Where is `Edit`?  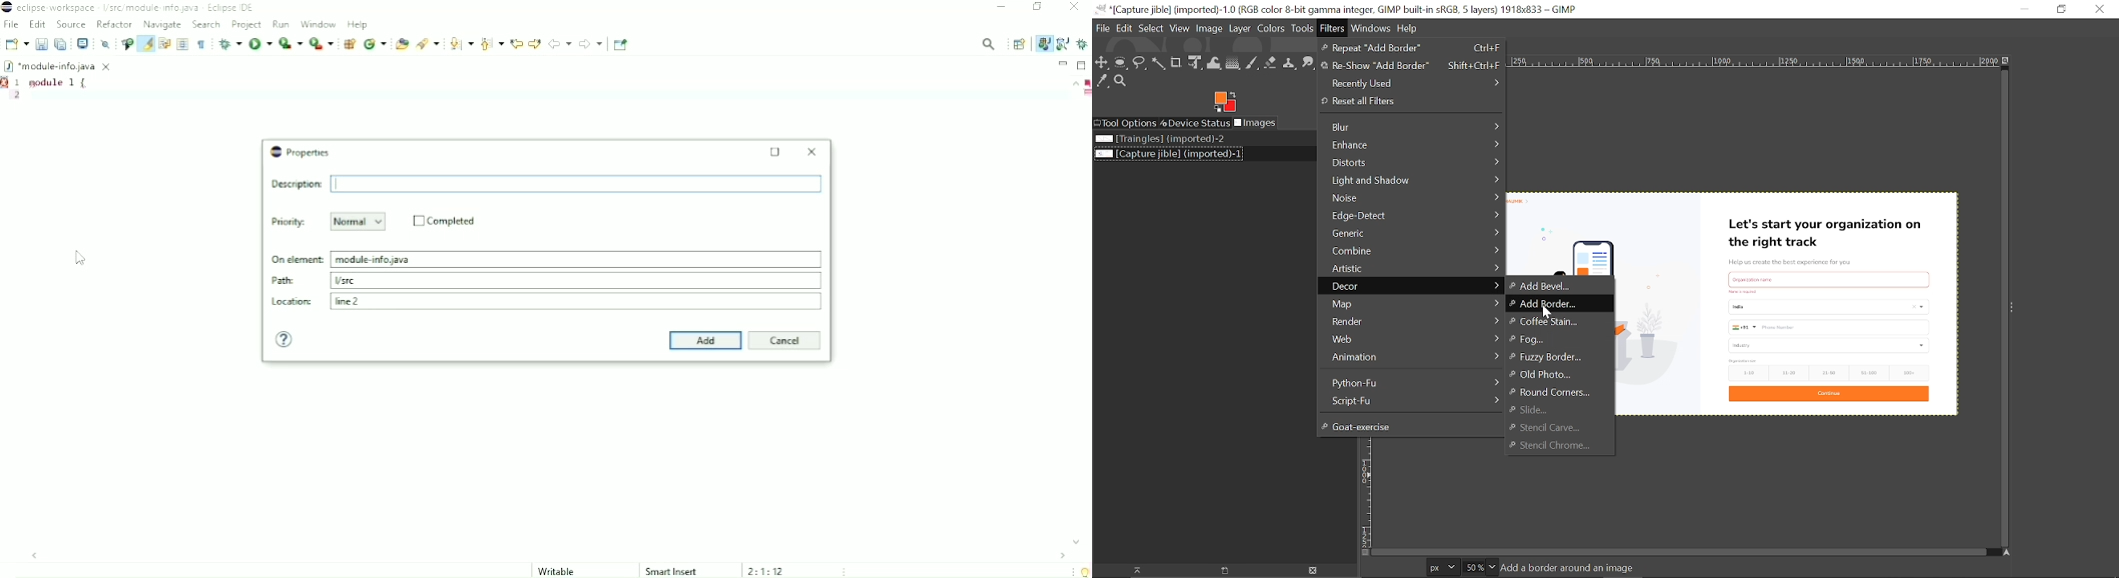
Edit is located at coordinates (38, 24).